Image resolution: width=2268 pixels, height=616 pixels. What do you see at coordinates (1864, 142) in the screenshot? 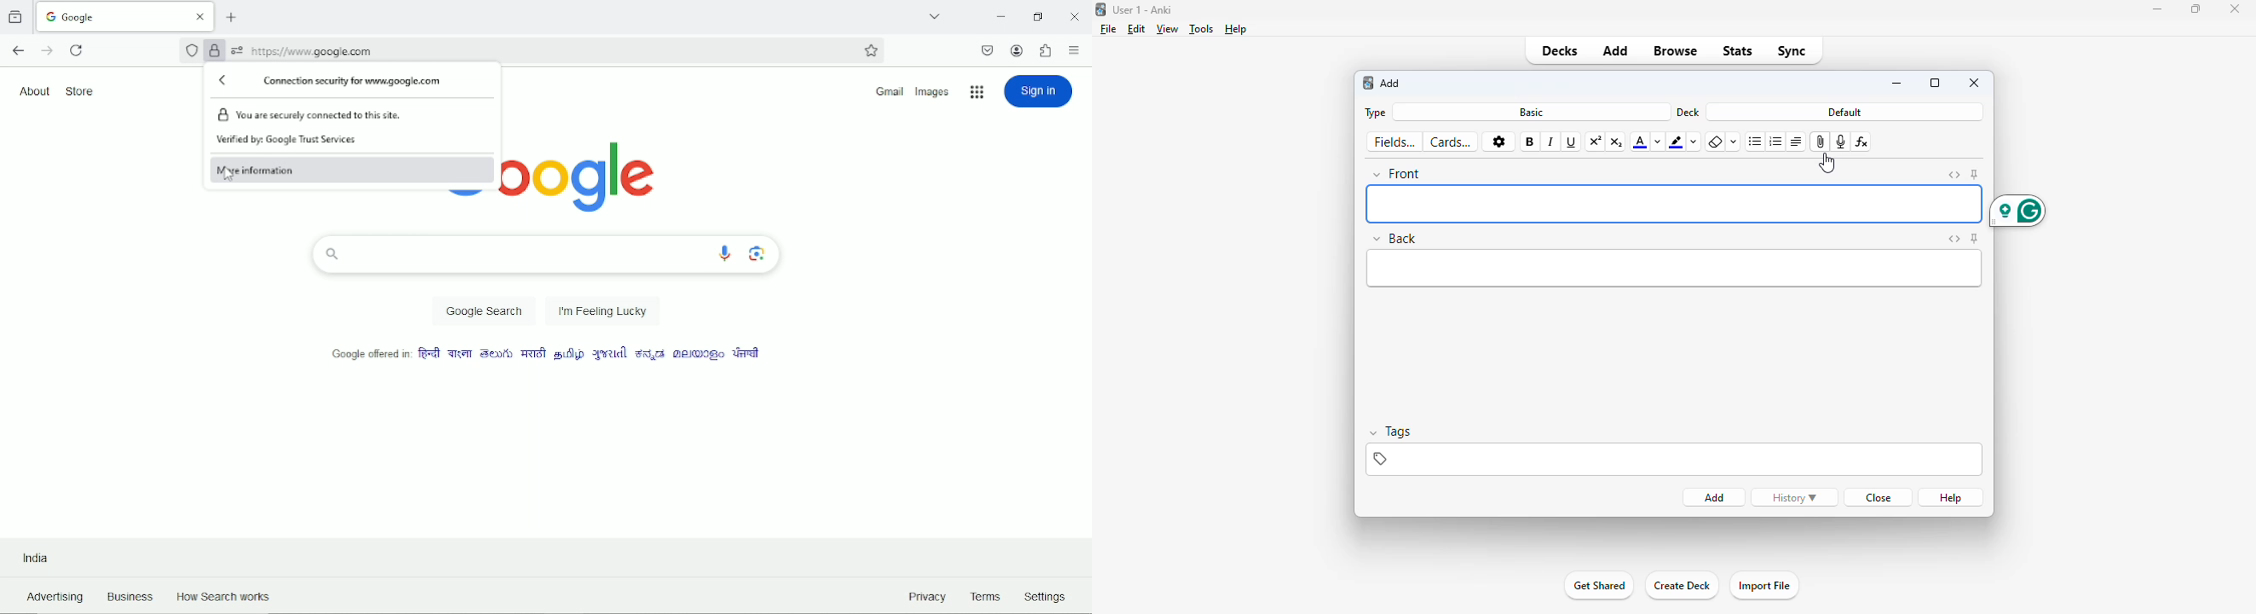
I see `equations` at bounding box center [1864, 142].